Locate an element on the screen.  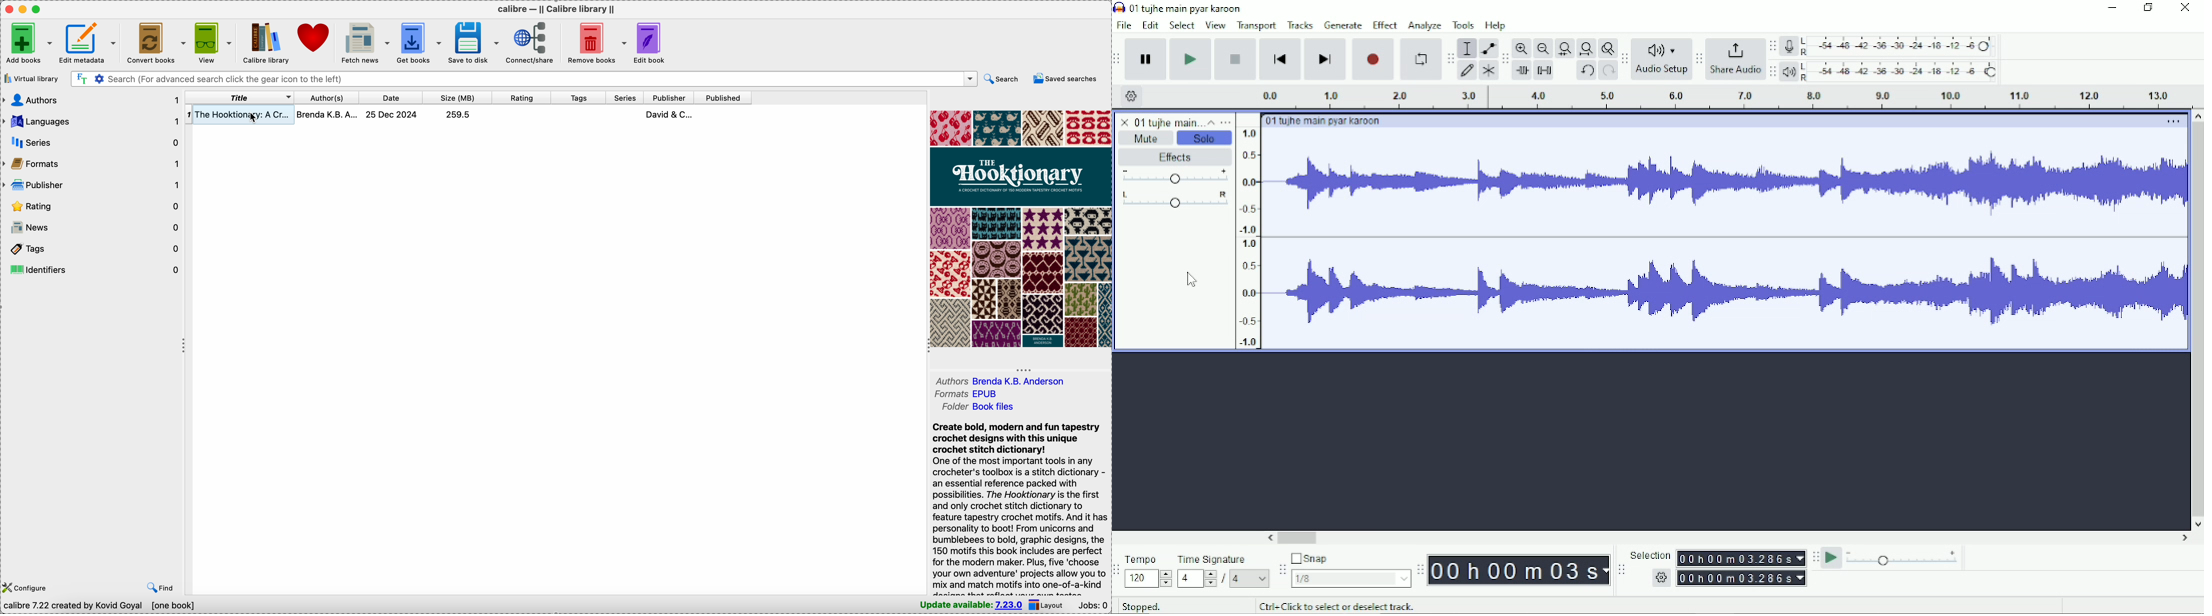
Play is located at coordinates (1190, 58).